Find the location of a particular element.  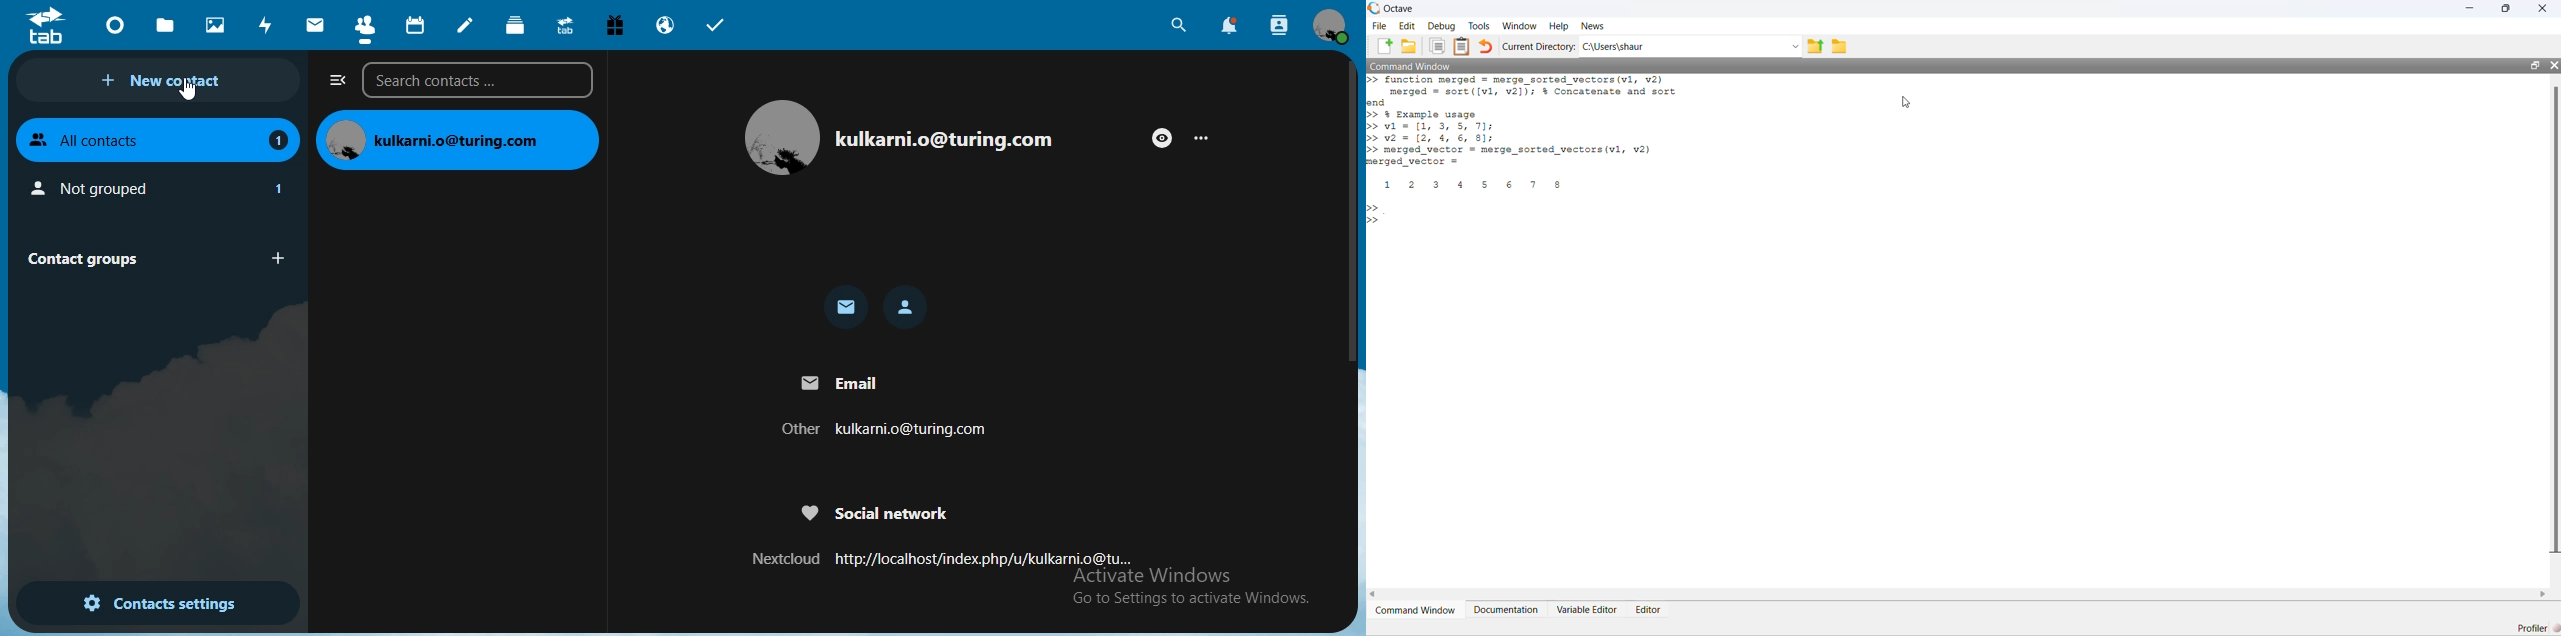

mail is located at coordinates (847, 307).